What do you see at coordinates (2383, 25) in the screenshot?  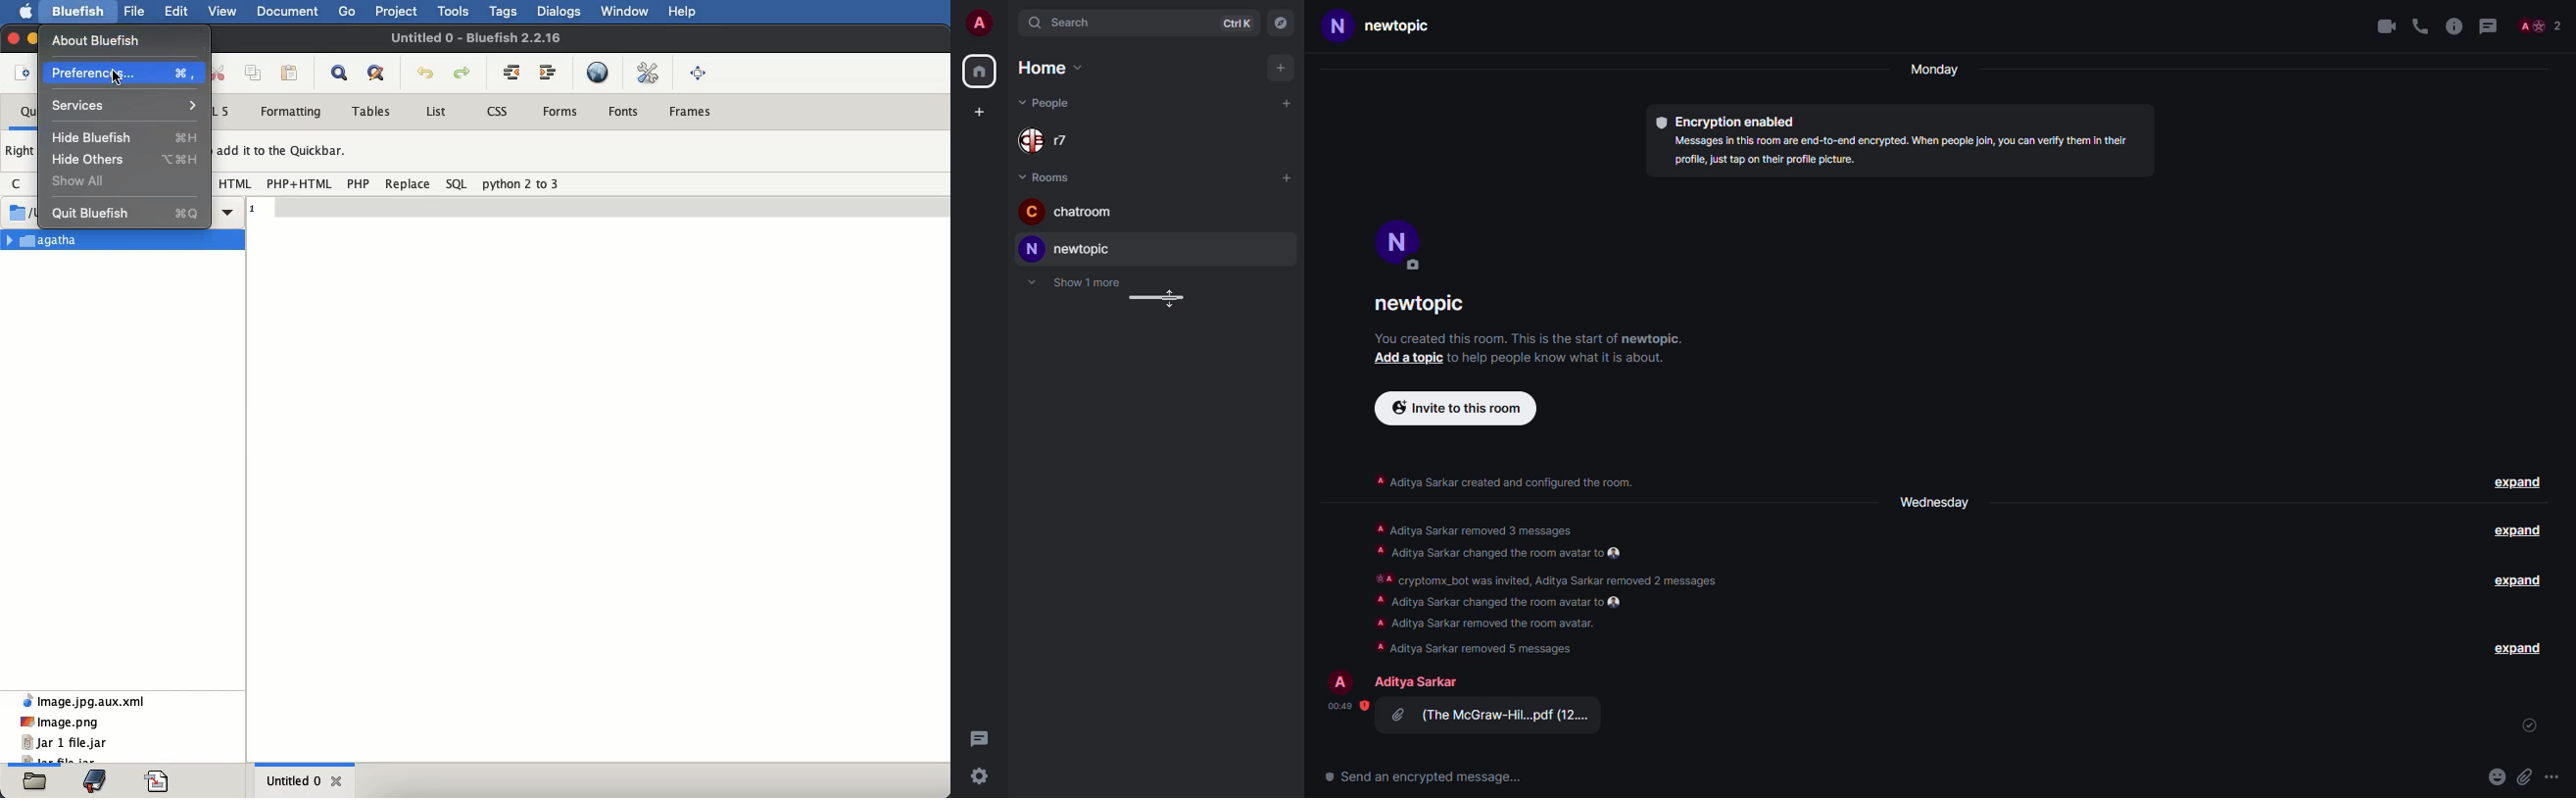 I see `video` at bounding box center [2383, 25].